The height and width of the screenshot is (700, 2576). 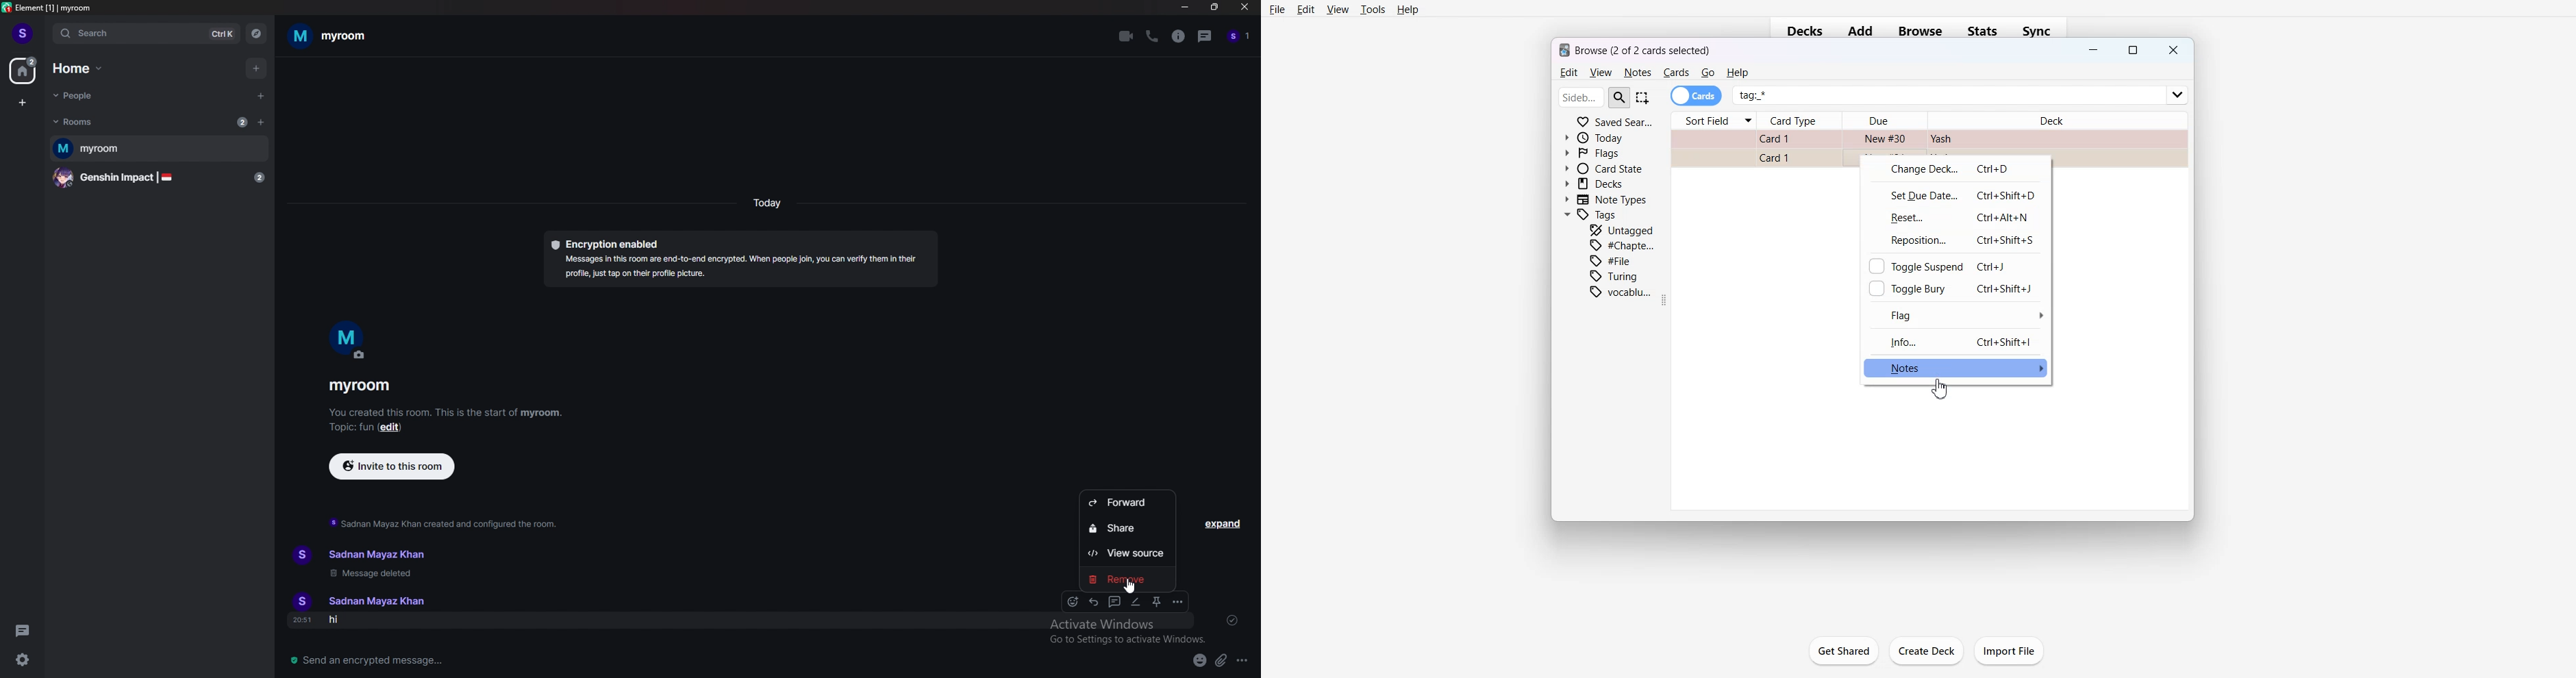 I want to click on myroom, so click(x=359, y=387).